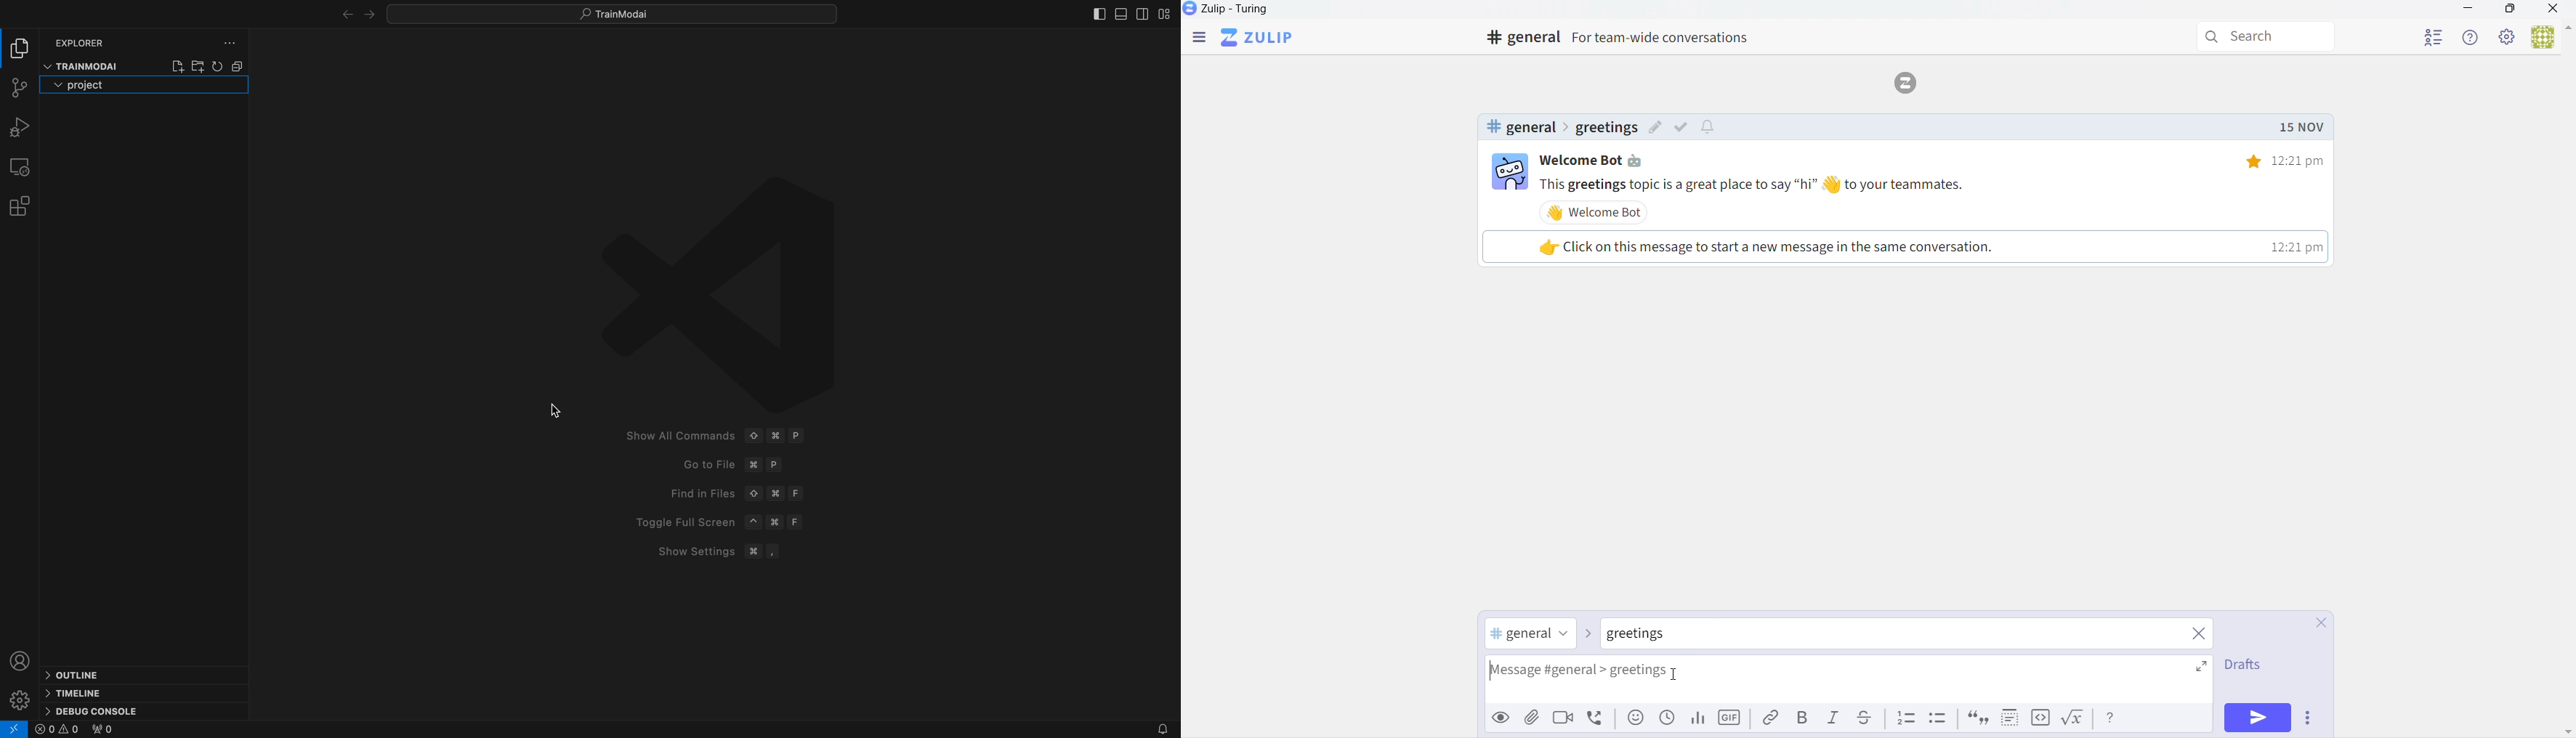 The width and height of the screenshot is (2576, 756). Describe the element at coordinates (1906, 718) in the screenshot. I see `List` at that location.